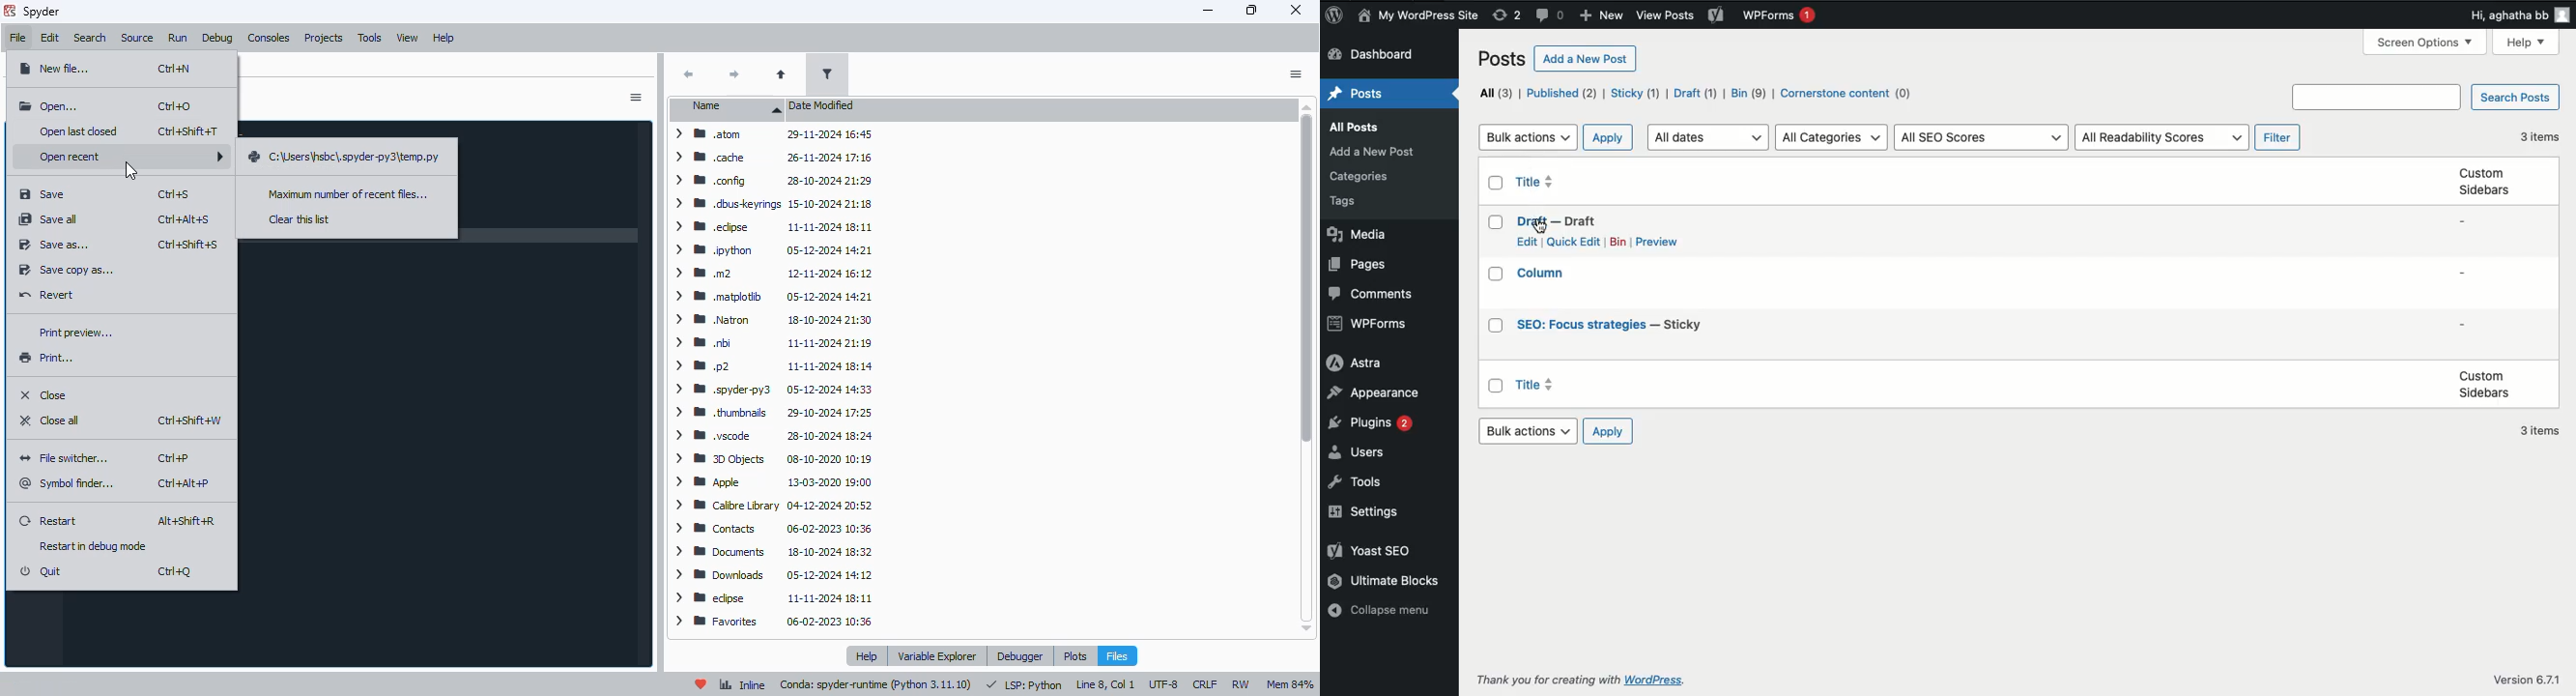 This screenshot has height=700, width=2576. I want to click on restart in debug mode, so click(95, 546).